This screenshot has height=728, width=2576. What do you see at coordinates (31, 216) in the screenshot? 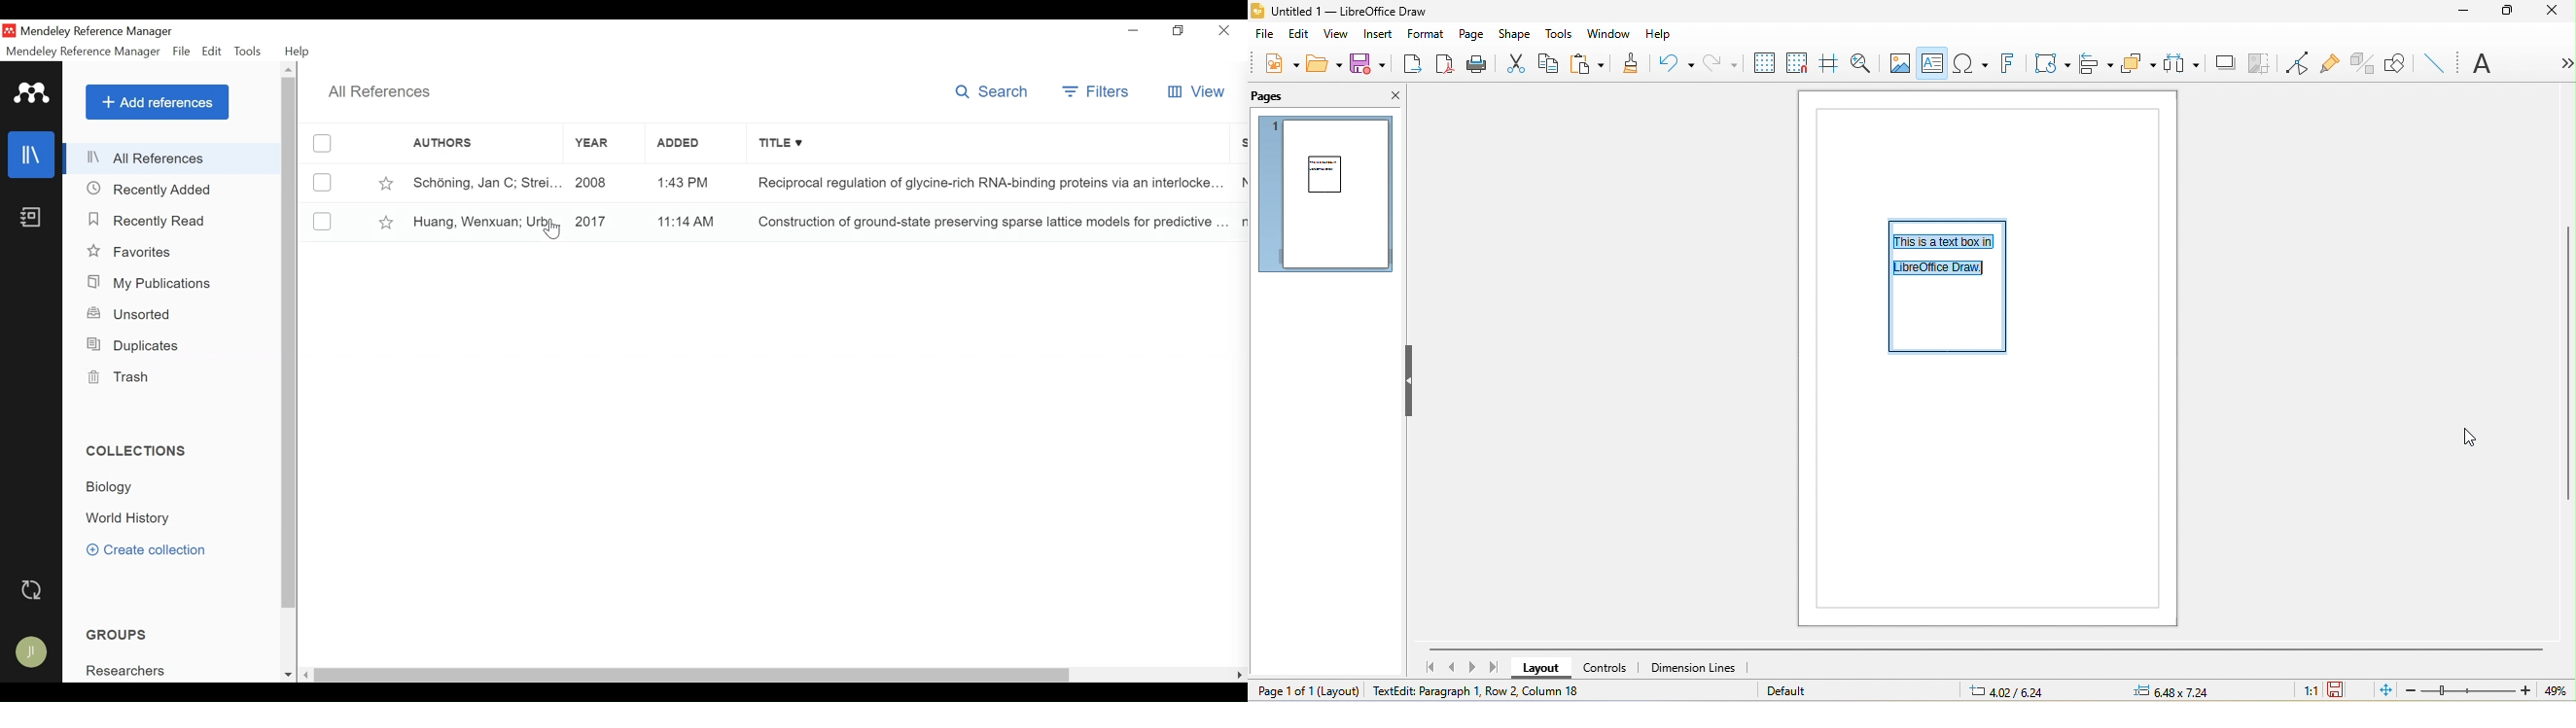
I see `Notebook` at bounding box center [31, 216].